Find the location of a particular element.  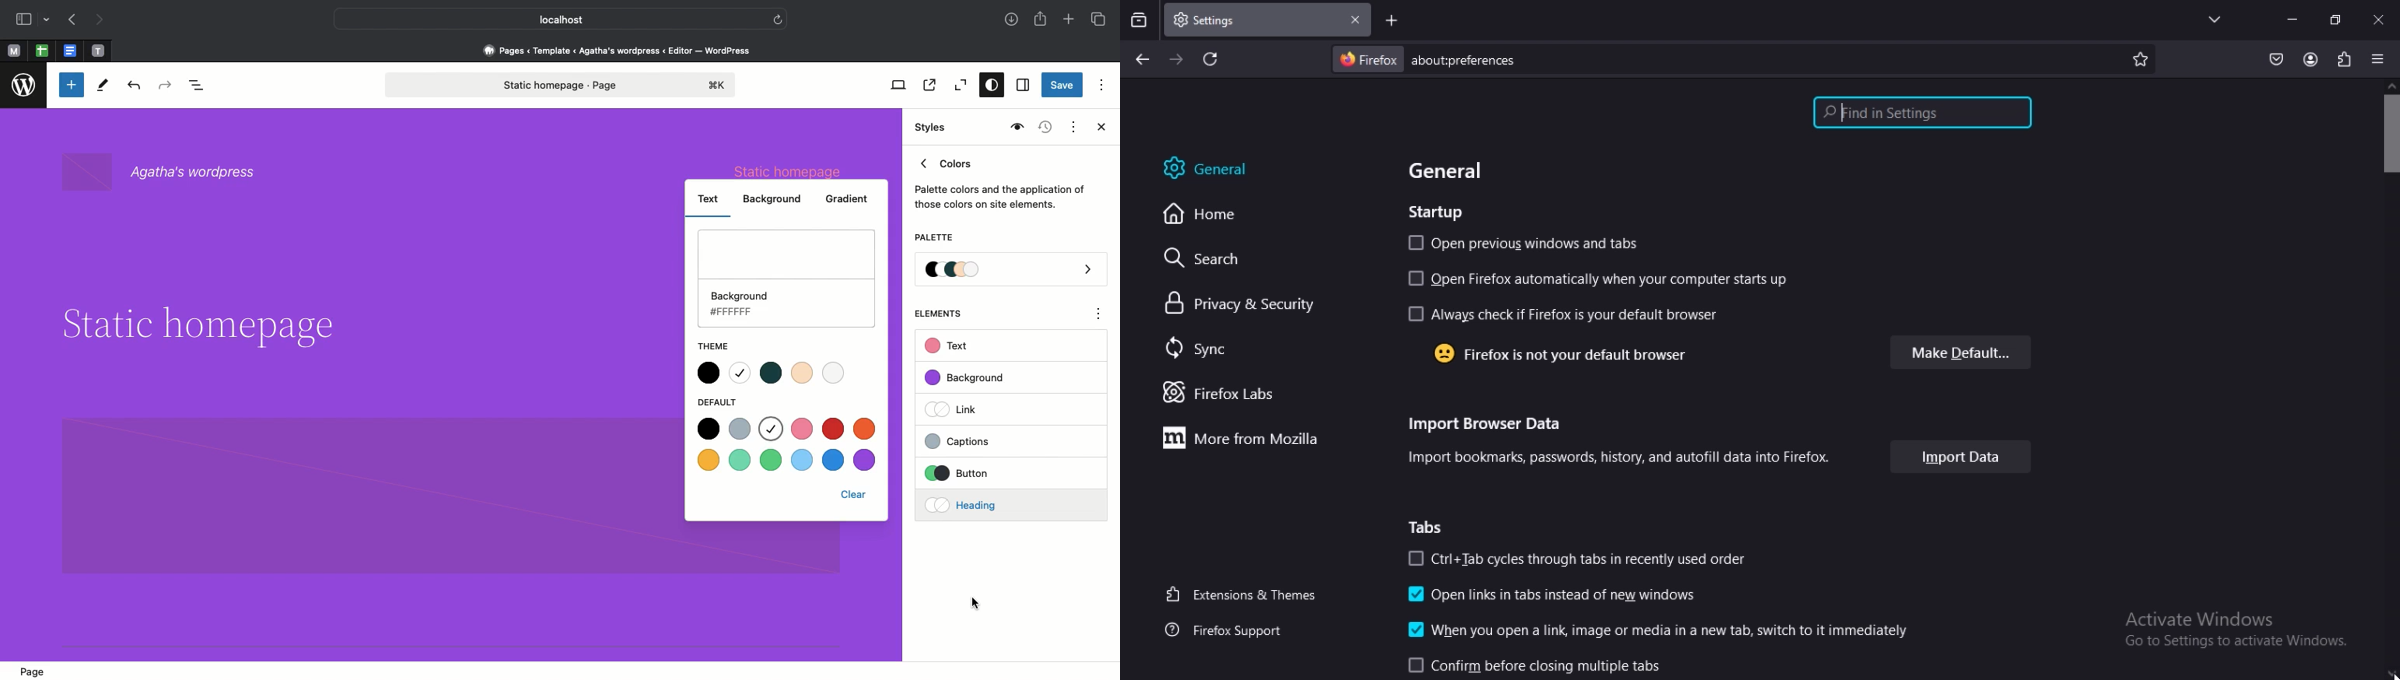

firefox support is located at coordinates (1238, 629).